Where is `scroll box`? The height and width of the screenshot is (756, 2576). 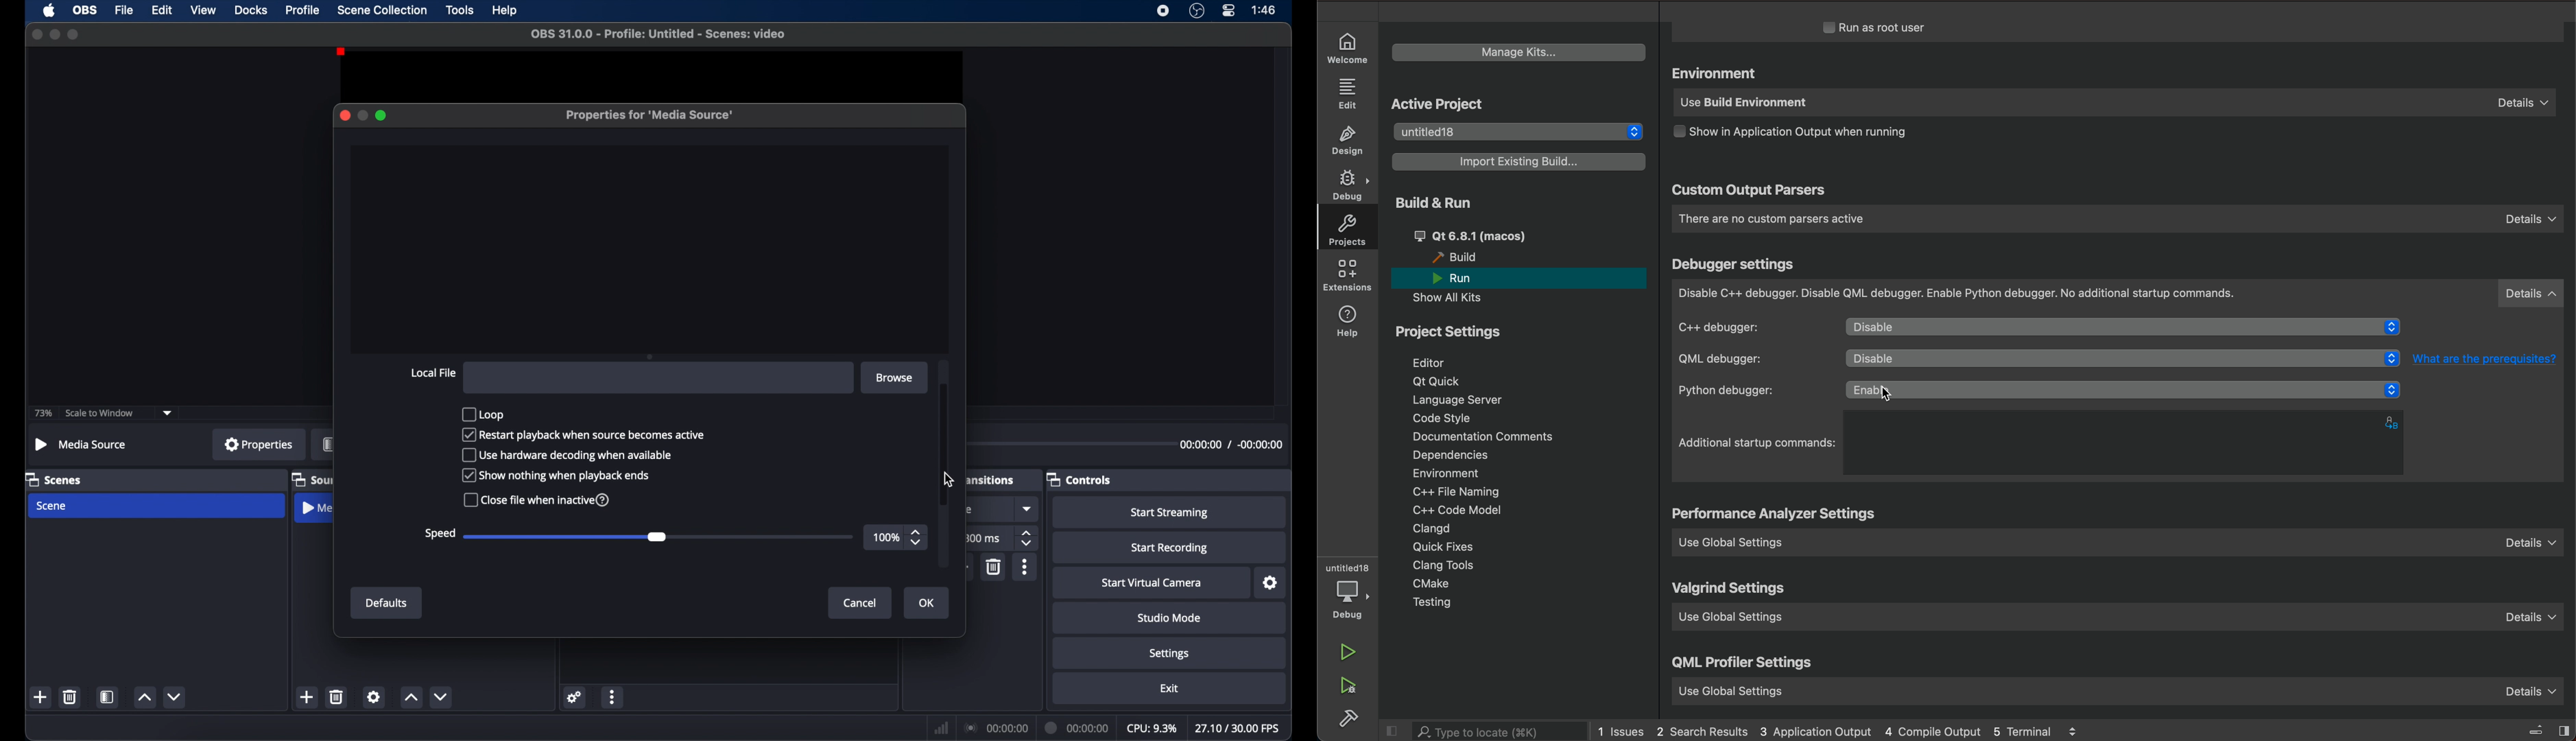 scroll box is located at coordinates (945, 444).